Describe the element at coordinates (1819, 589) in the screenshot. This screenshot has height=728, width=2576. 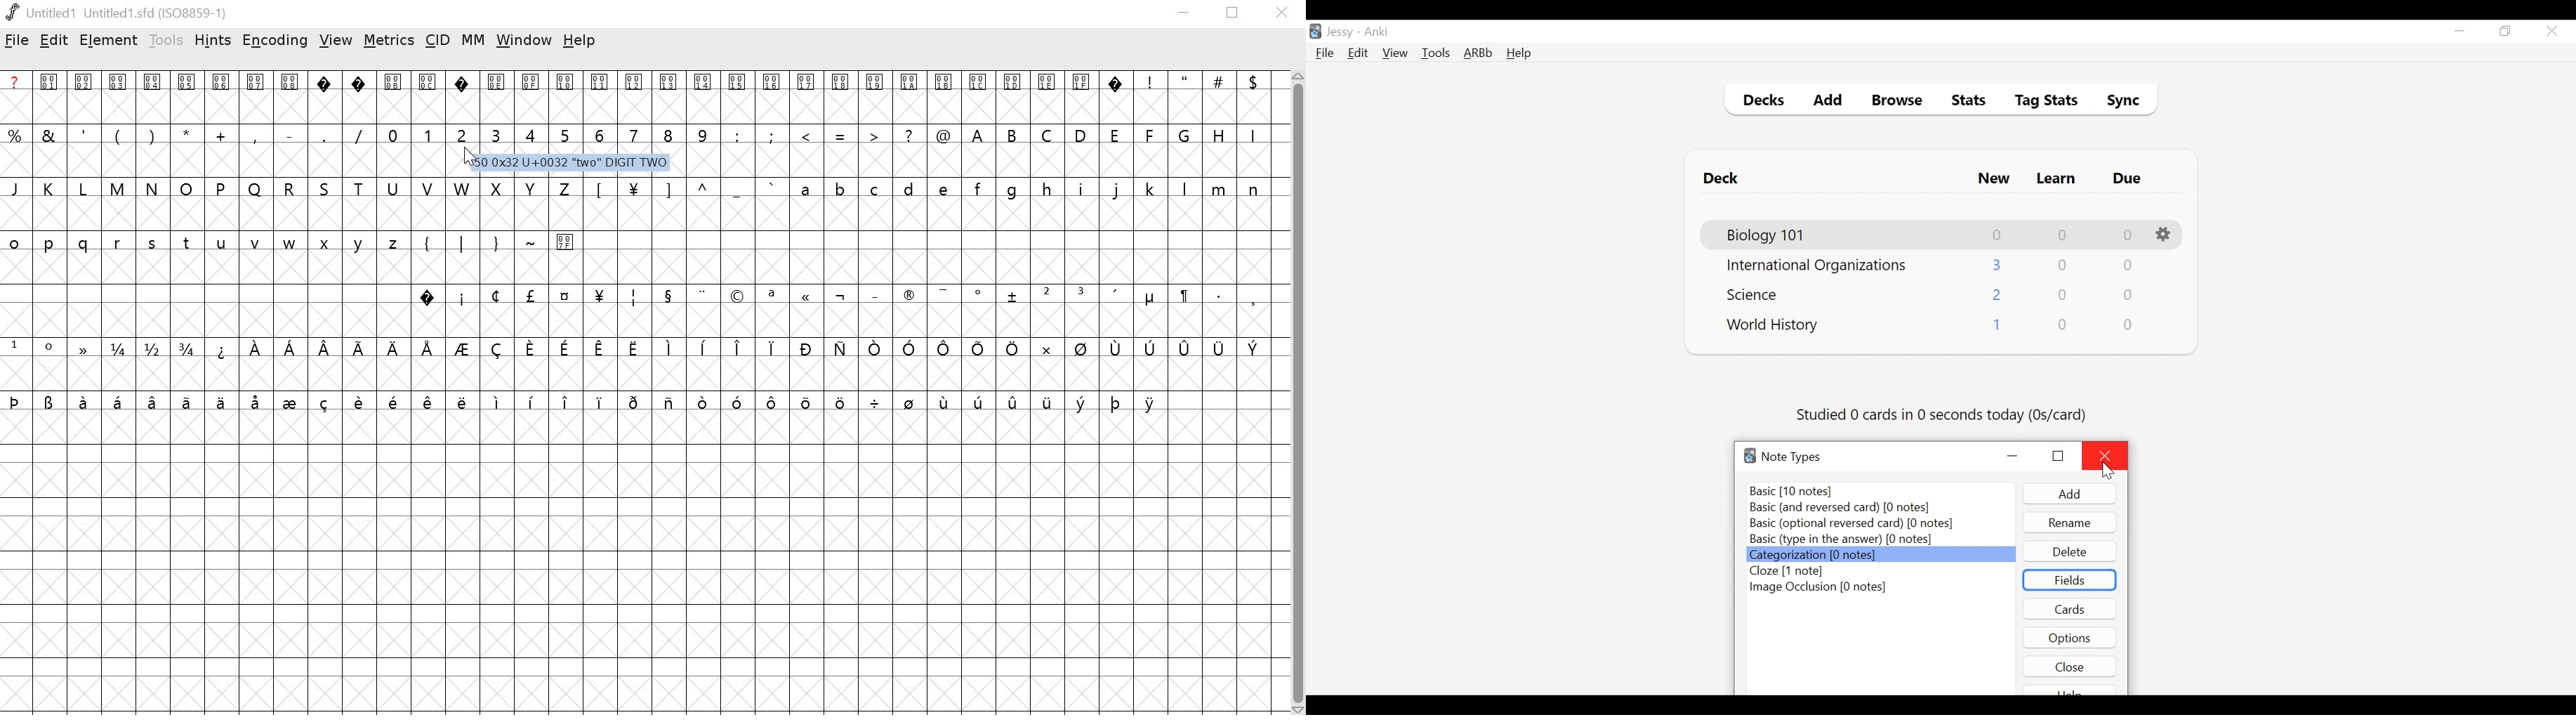
I see `Image Occlusion` at that location.